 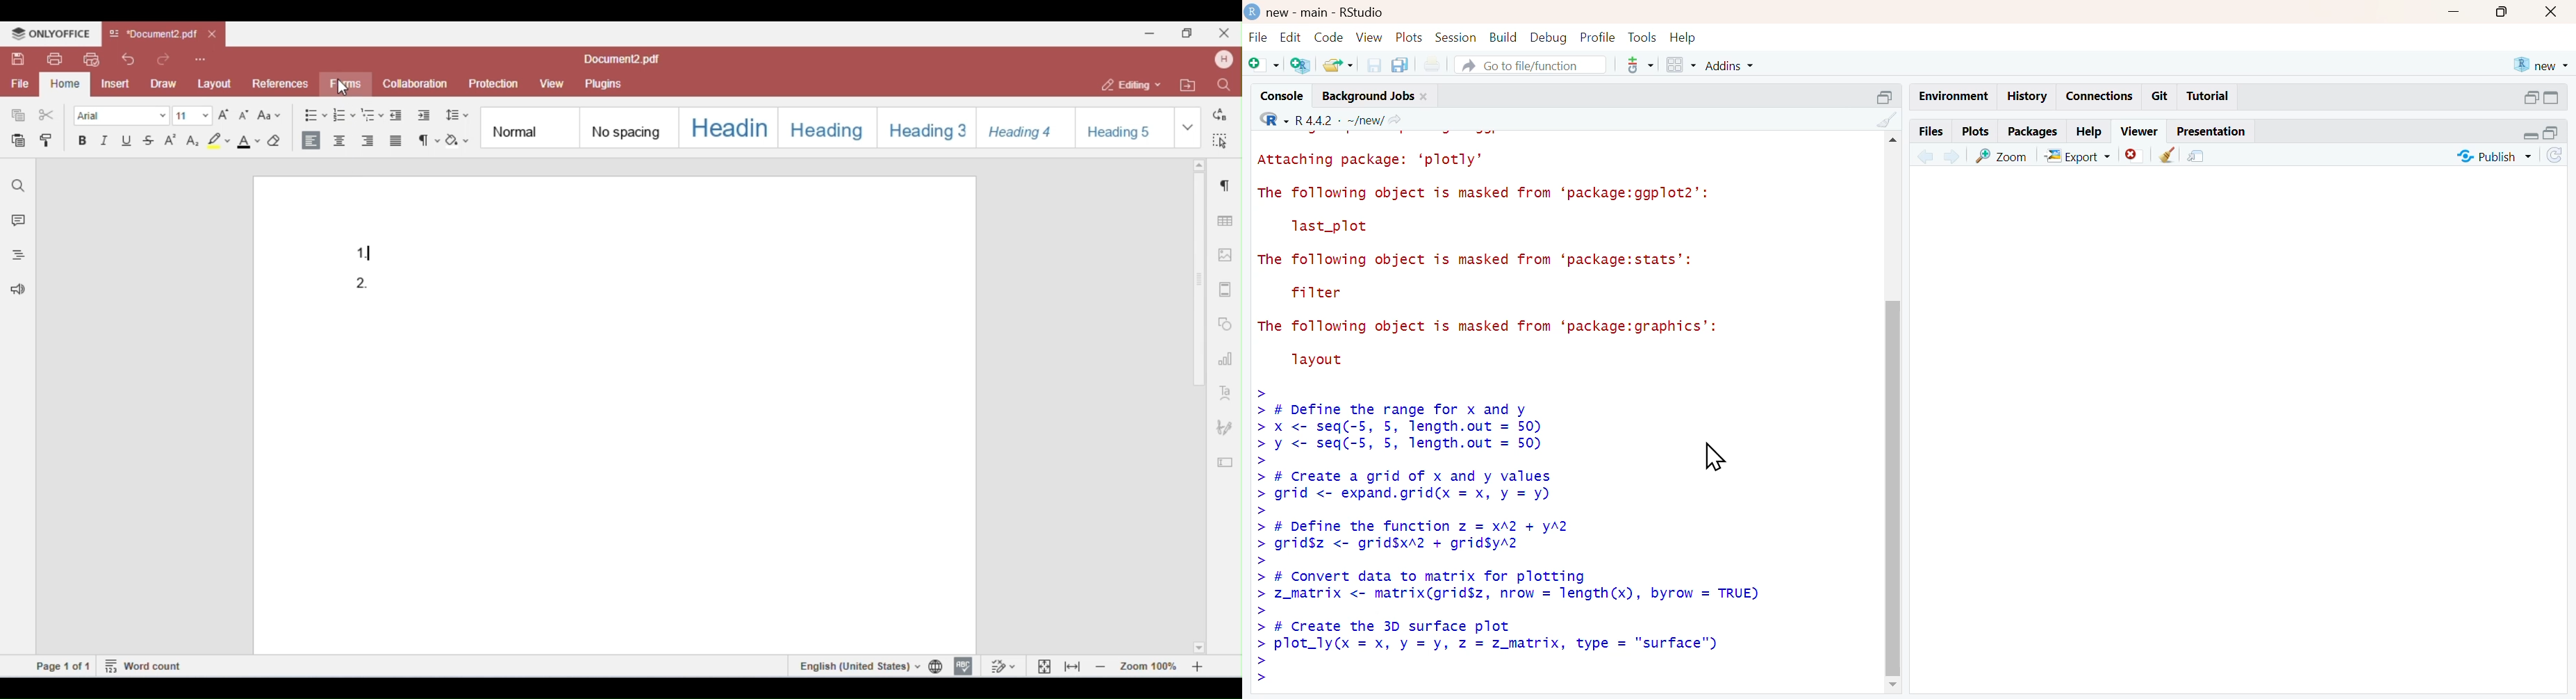 What do you see at coordinates (1340, 118) in the screenshot?
I see `R 4.4.2 . ~/new/` at bounding box center [1340, 118].